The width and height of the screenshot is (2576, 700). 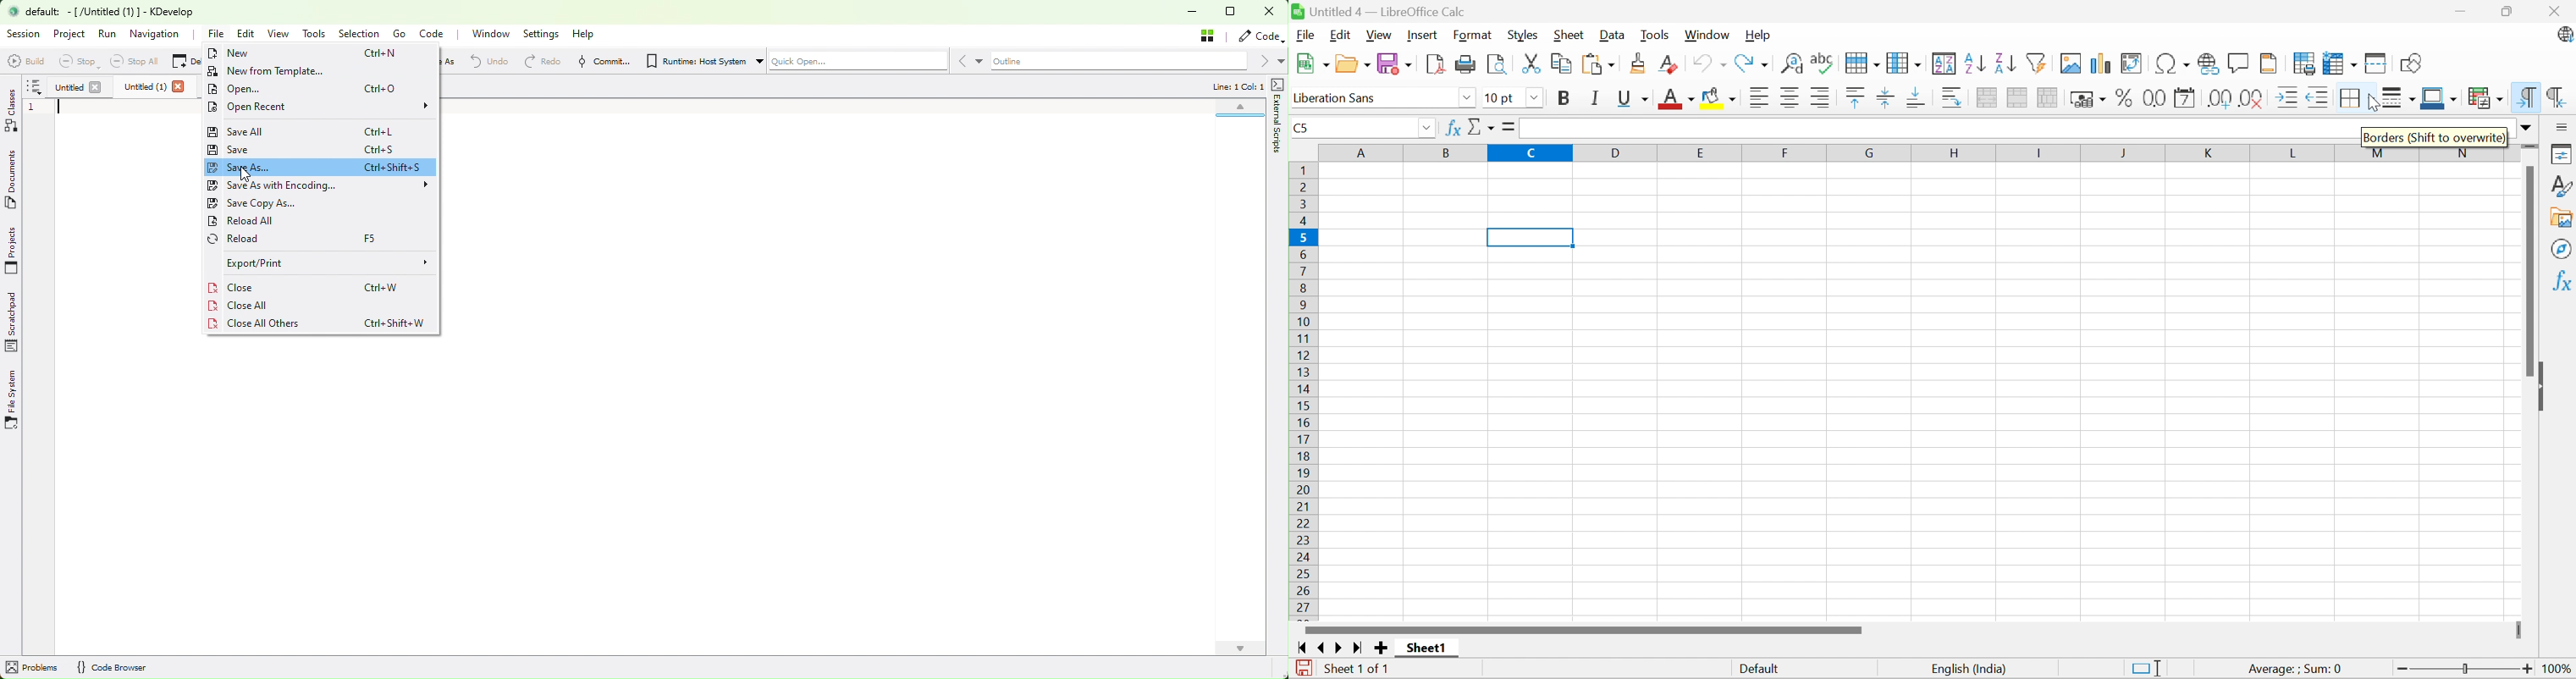 What do you see at coordinates (2102, 64) in the screenshot?
I see `Insert chart` at bounding box center [2102, 64].